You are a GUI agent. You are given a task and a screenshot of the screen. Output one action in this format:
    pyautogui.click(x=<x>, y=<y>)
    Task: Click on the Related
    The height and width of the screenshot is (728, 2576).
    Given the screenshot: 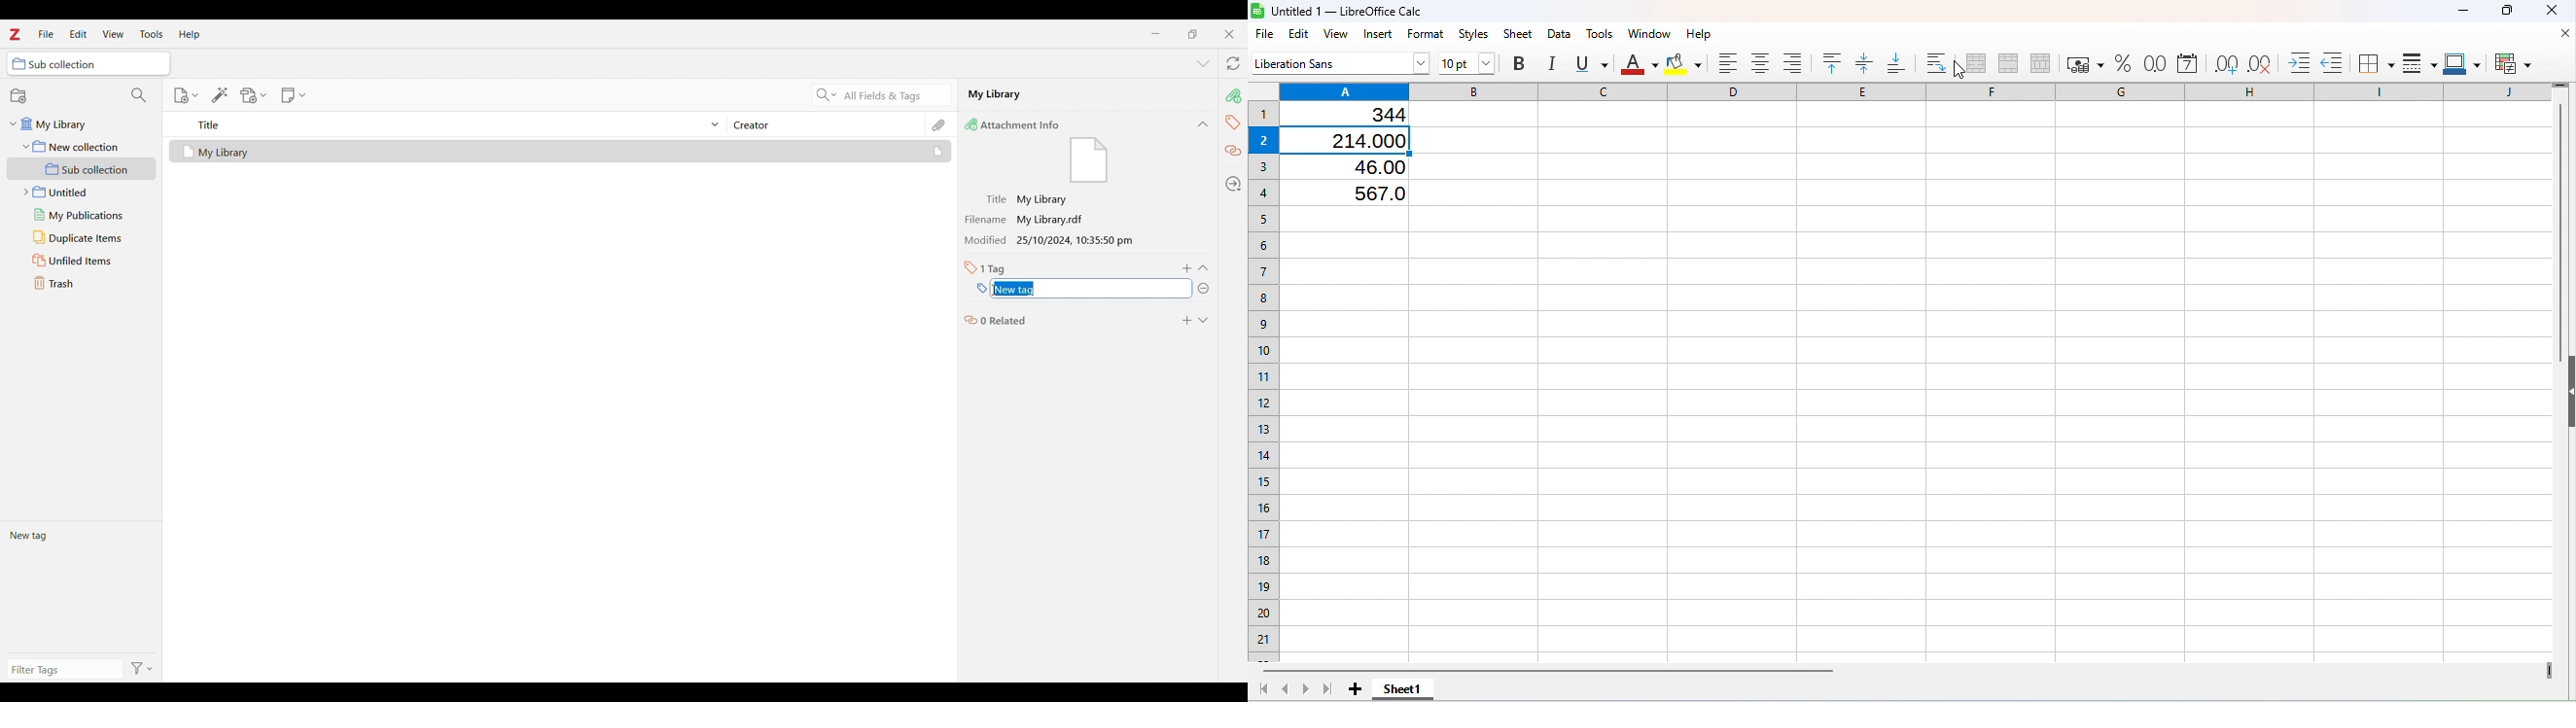 What is the action you would take?
    pyautogui.click(x=1235, y=151)
    